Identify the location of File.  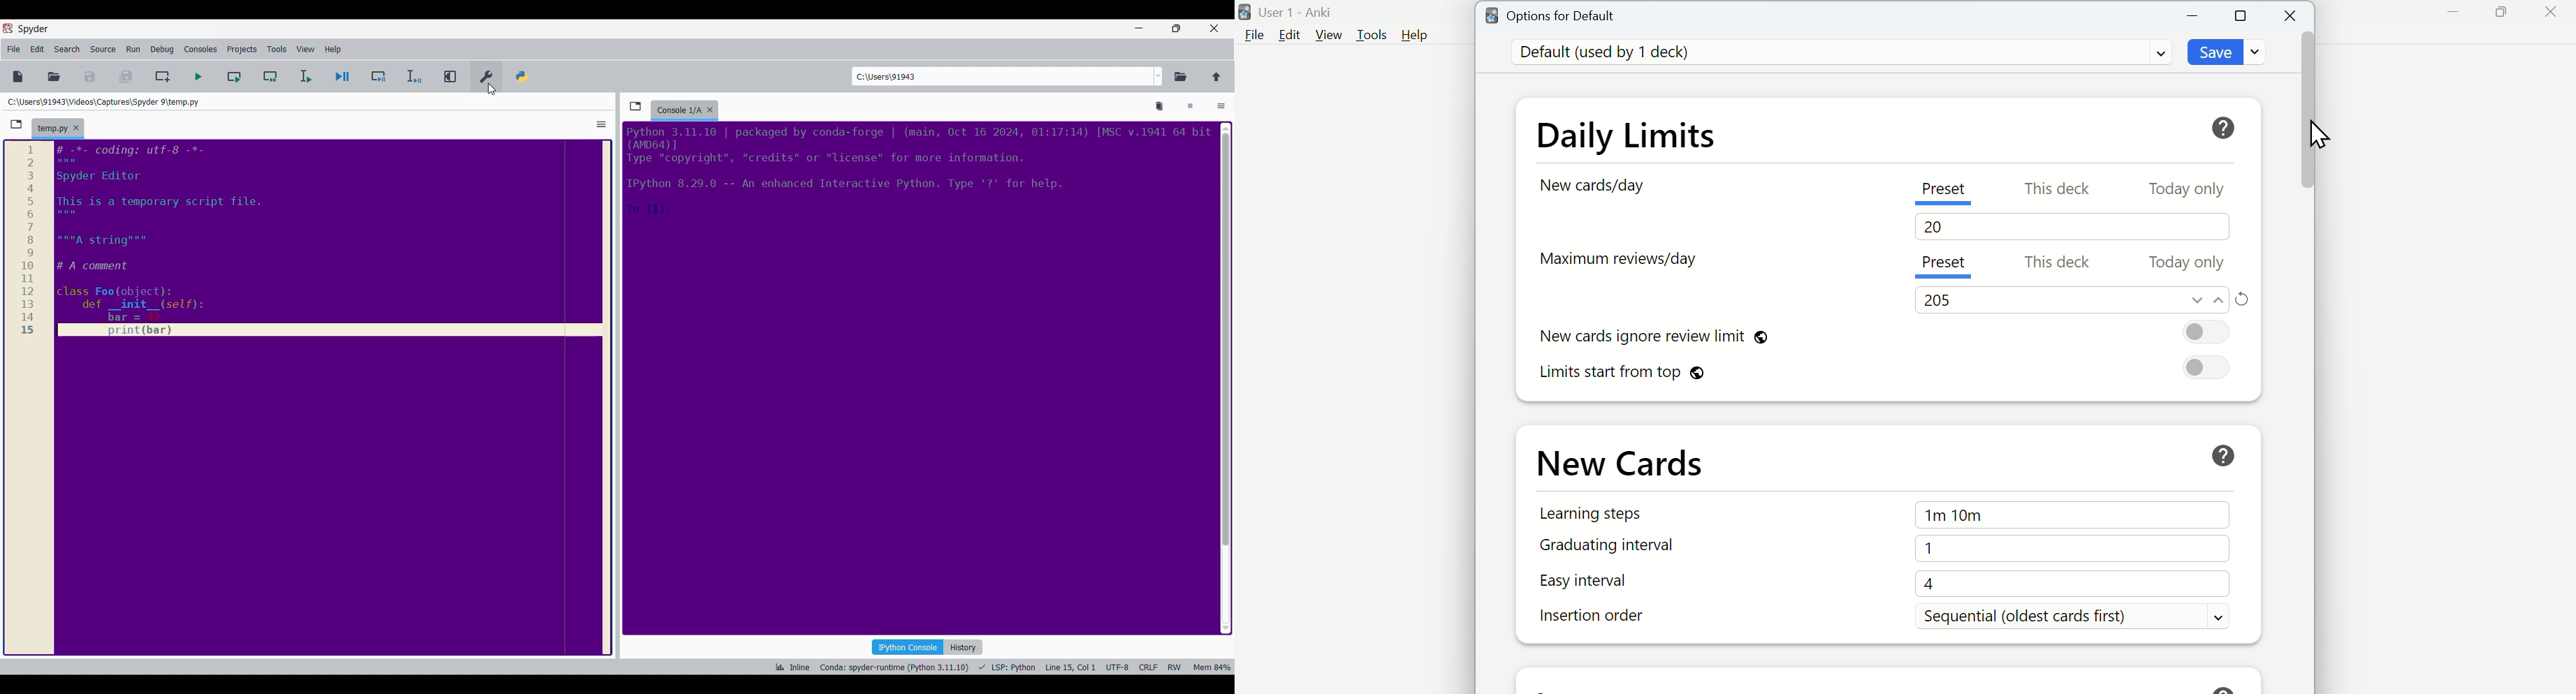
(1252, 36).